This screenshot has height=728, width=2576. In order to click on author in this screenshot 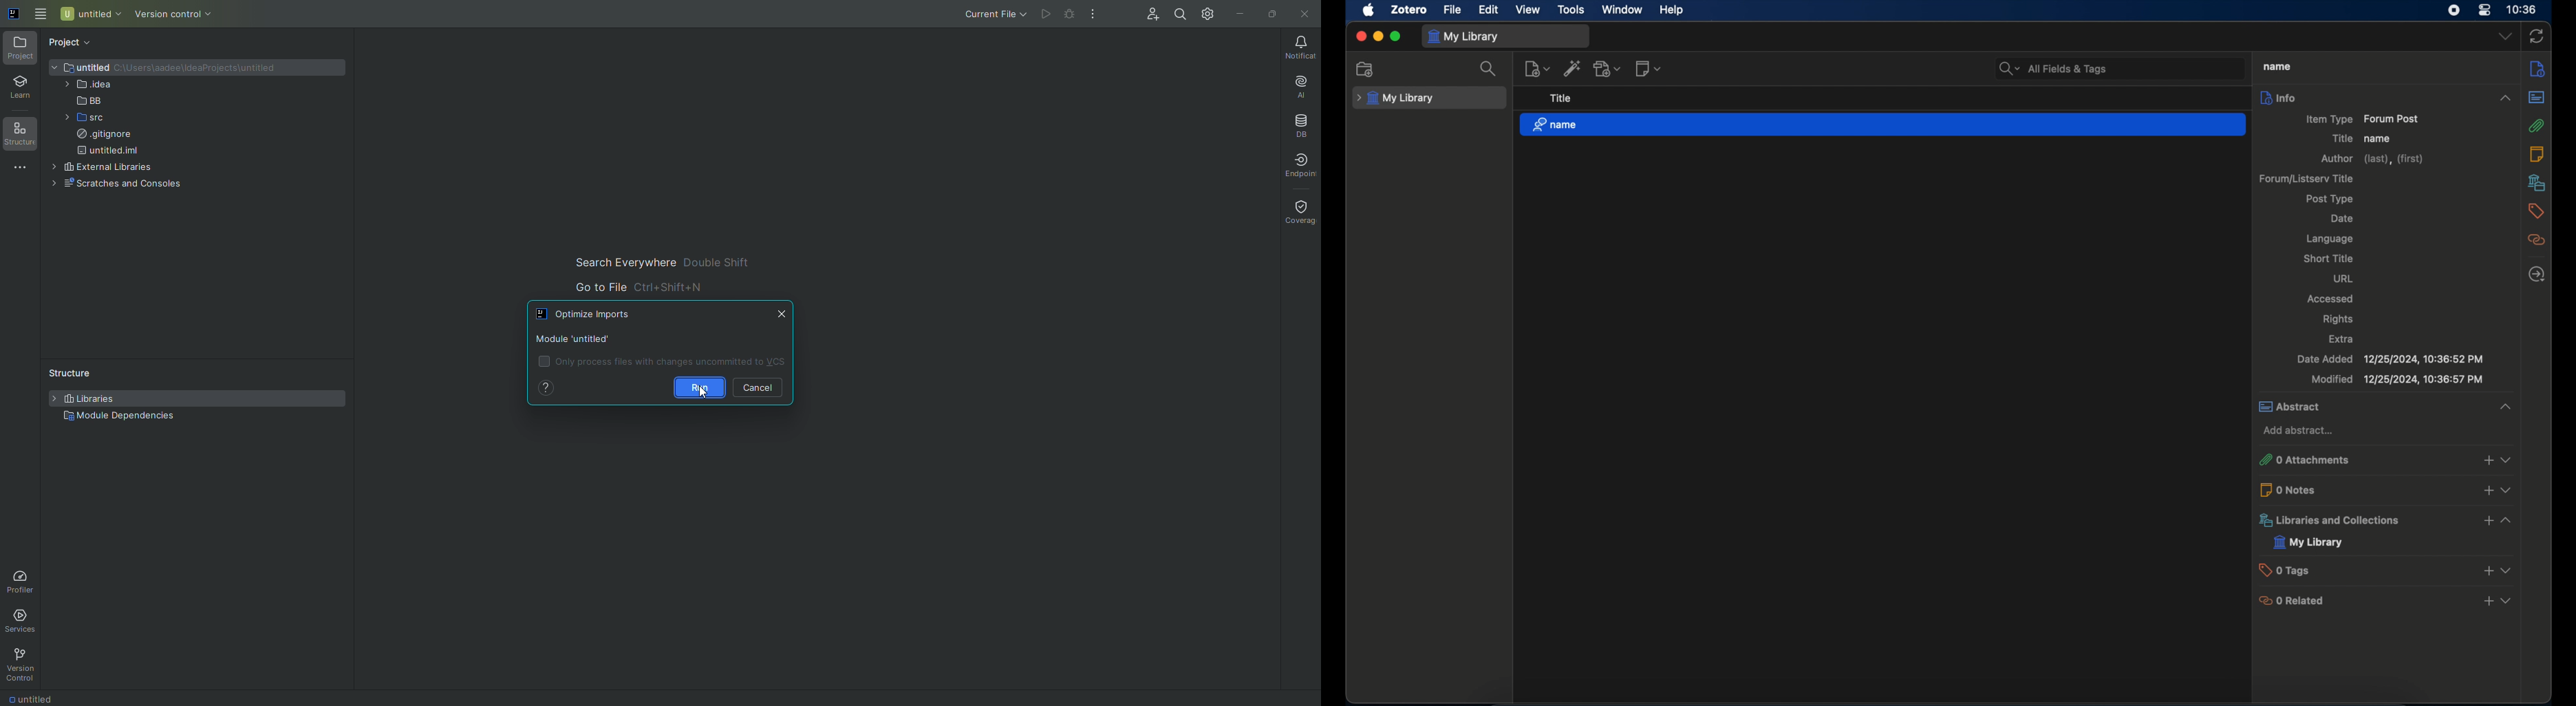, I will do `click(2371, 160)`.